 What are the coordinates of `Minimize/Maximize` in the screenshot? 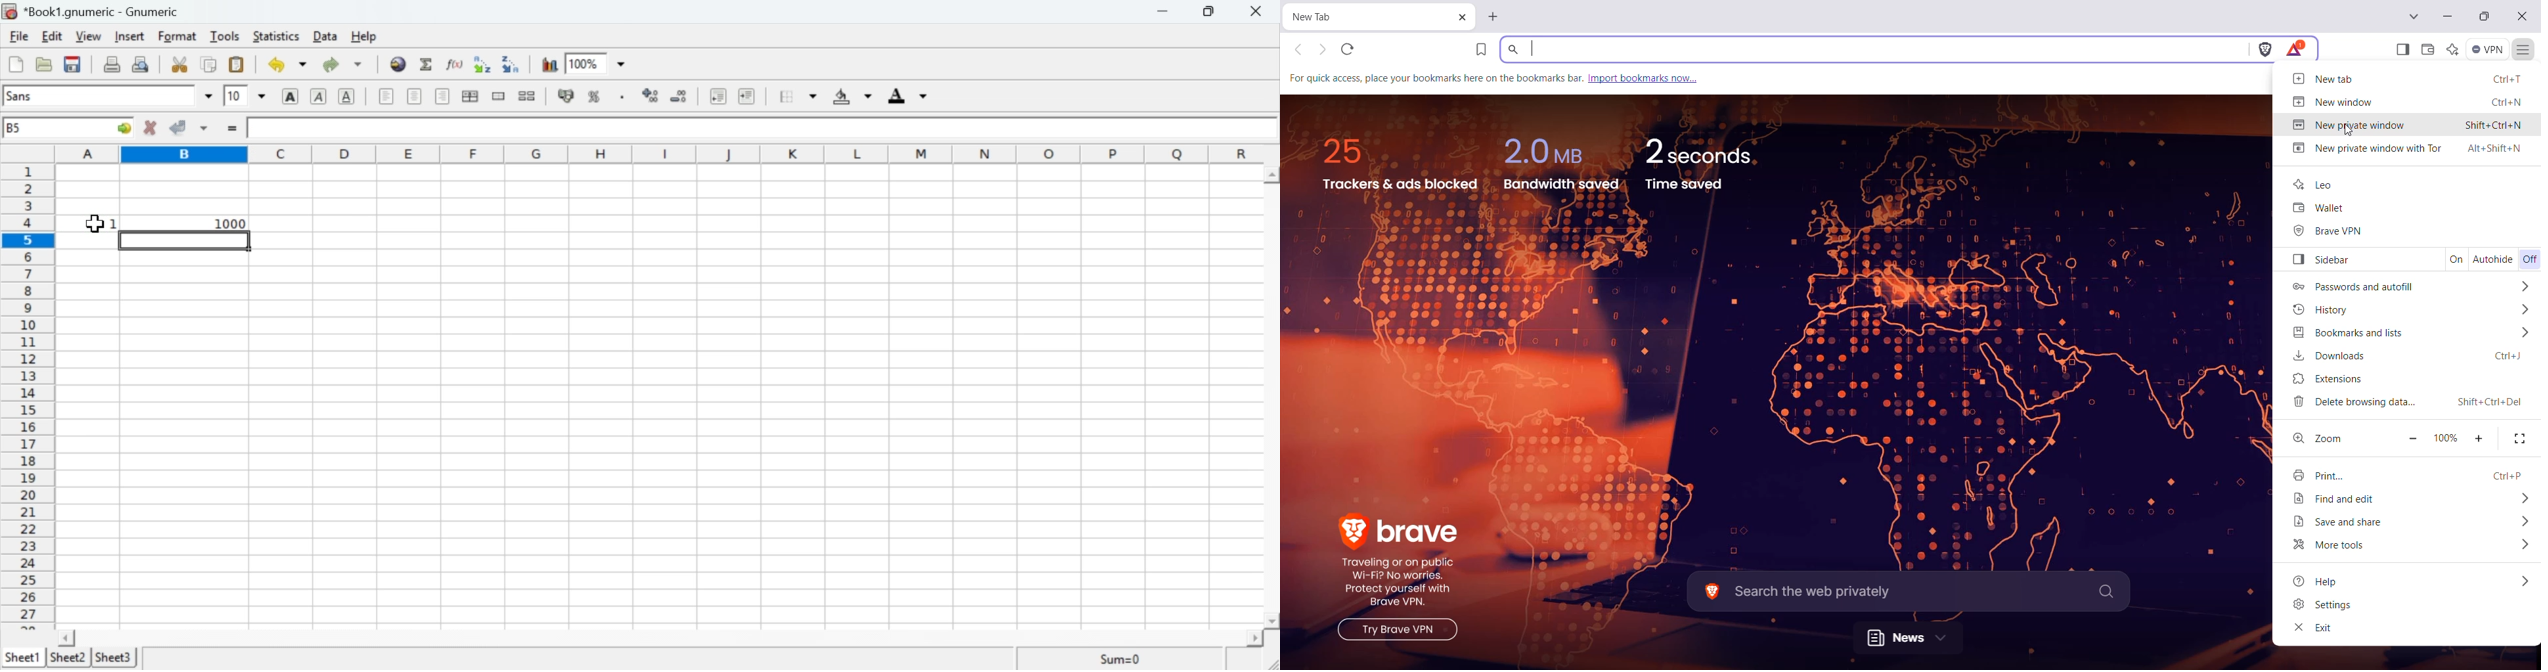 It's located at (1210, 12).